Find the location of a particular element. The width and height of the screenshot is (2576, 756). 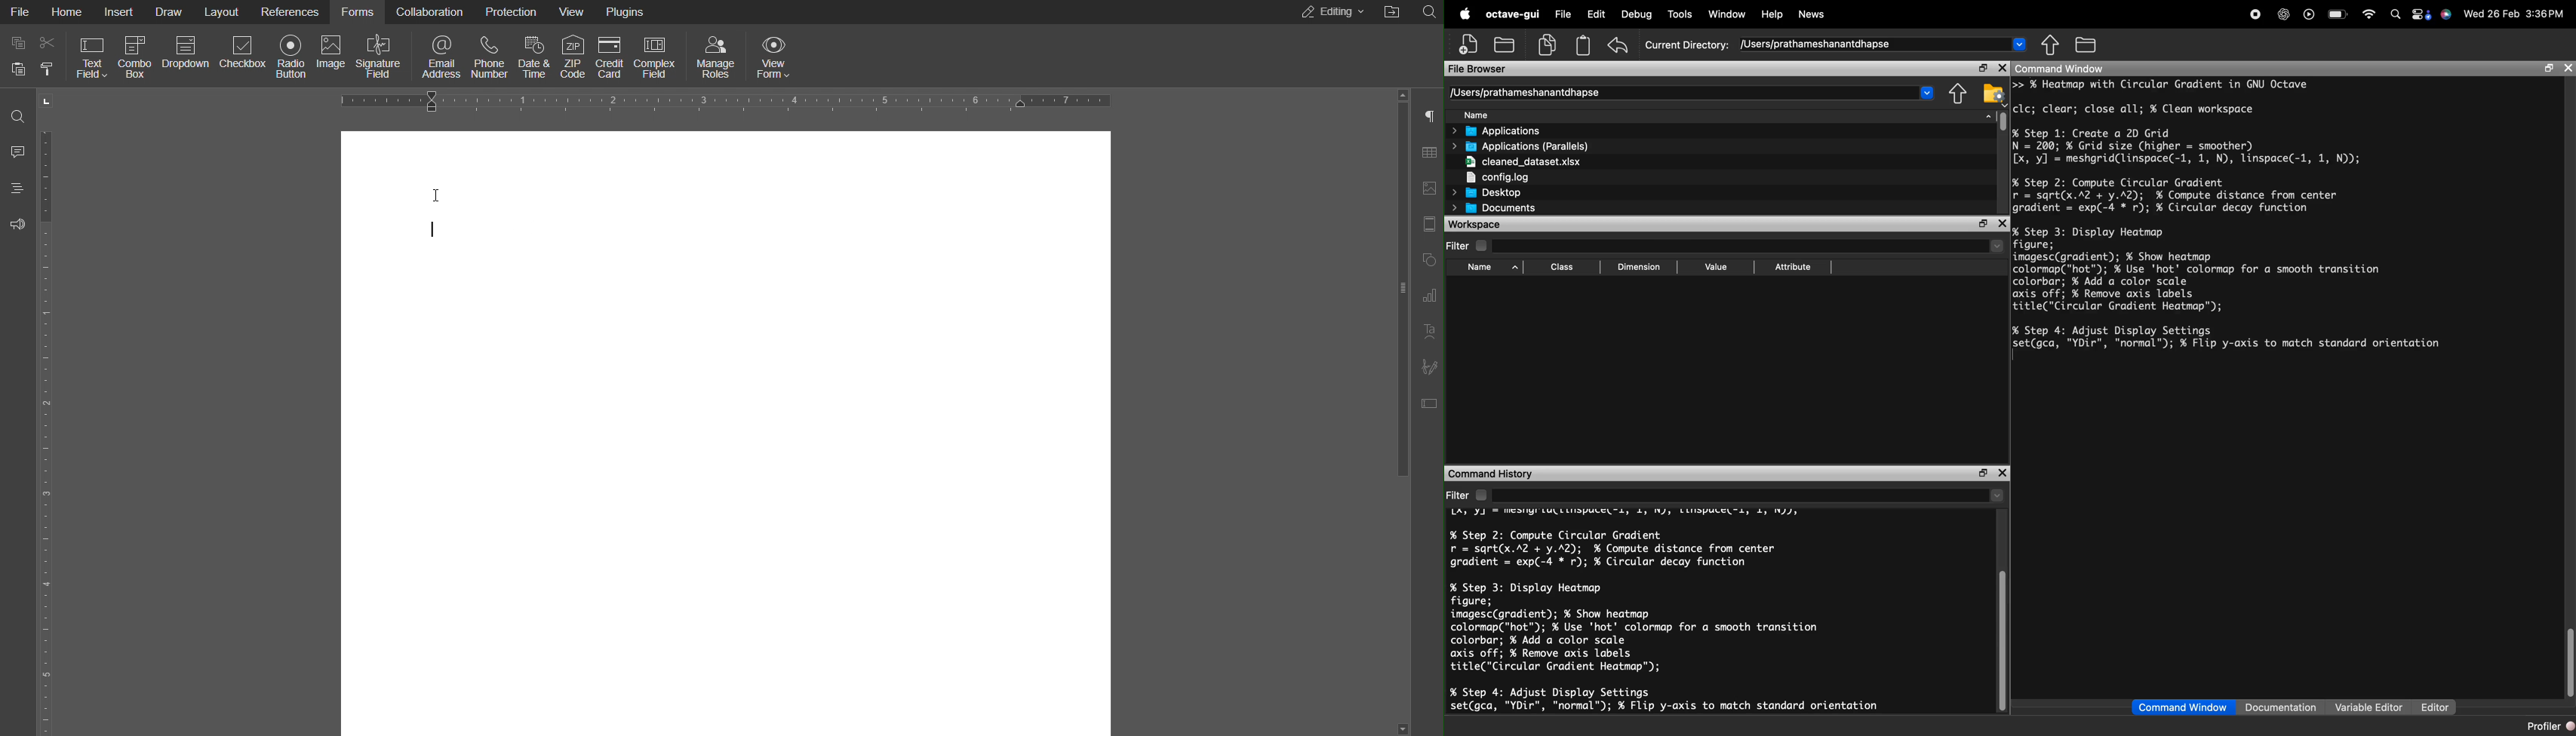

Complex Field is located at coordinates (657, 54).